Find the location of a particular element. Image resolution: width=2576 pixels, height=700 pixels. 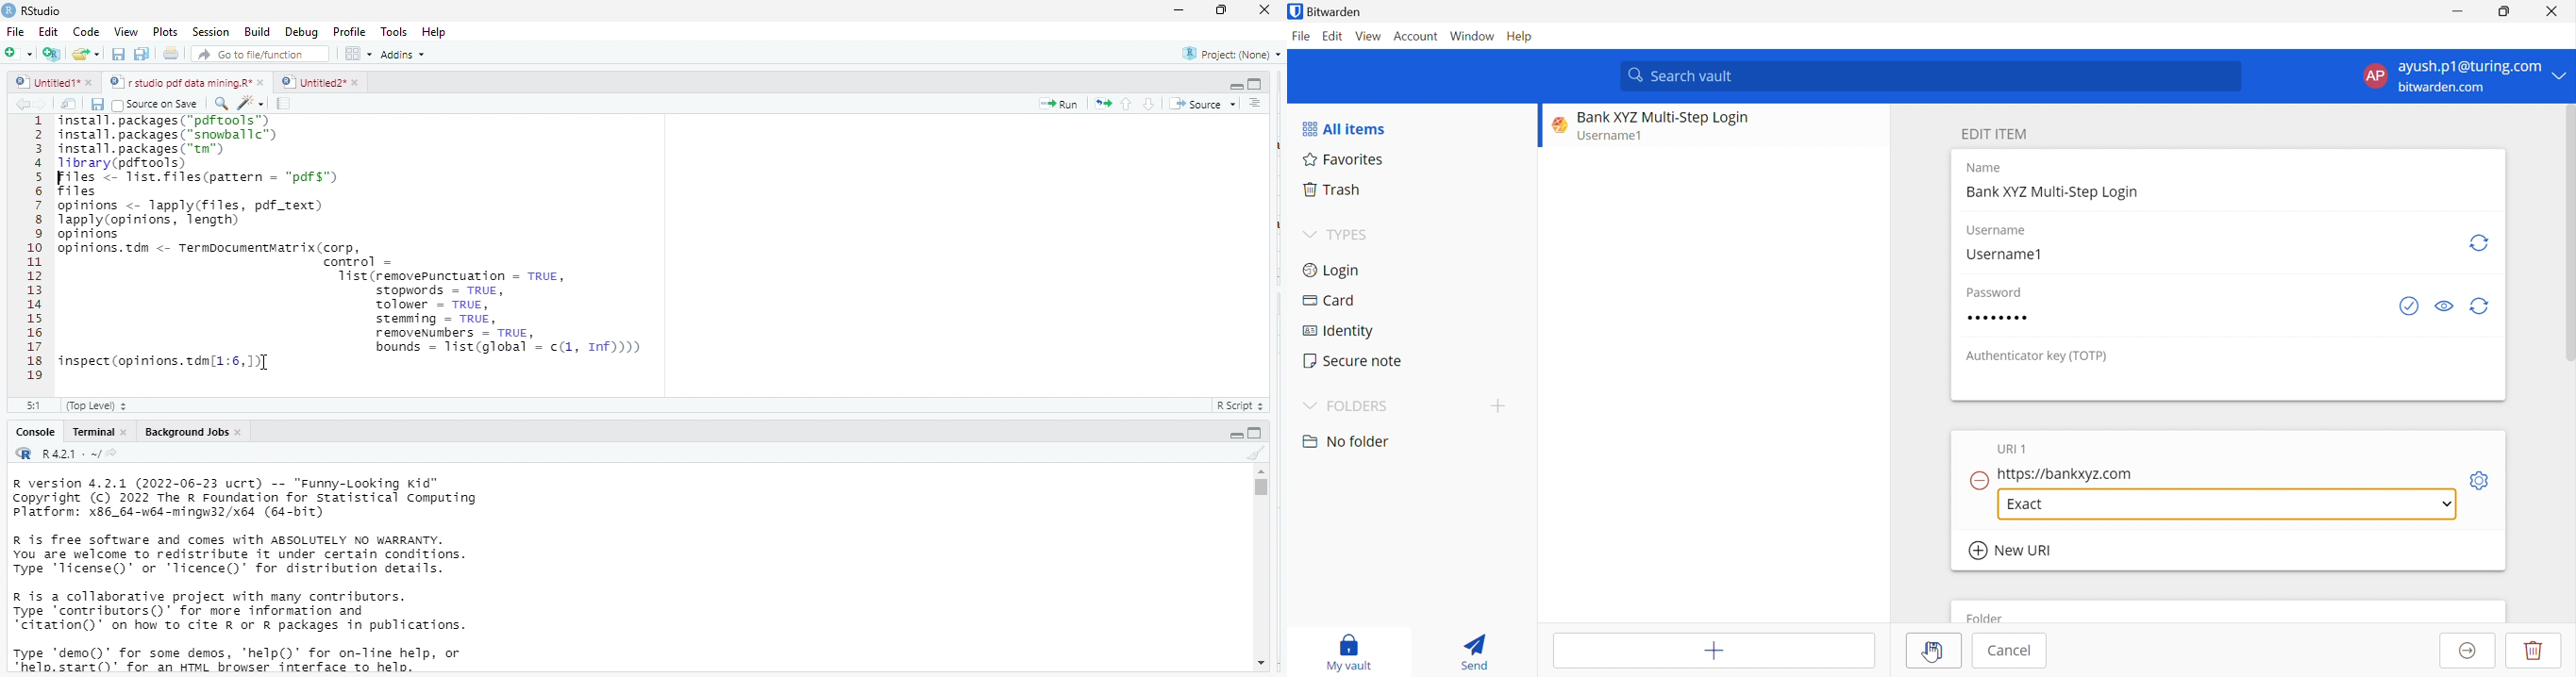

Window is located at coordinates (1473, 38).